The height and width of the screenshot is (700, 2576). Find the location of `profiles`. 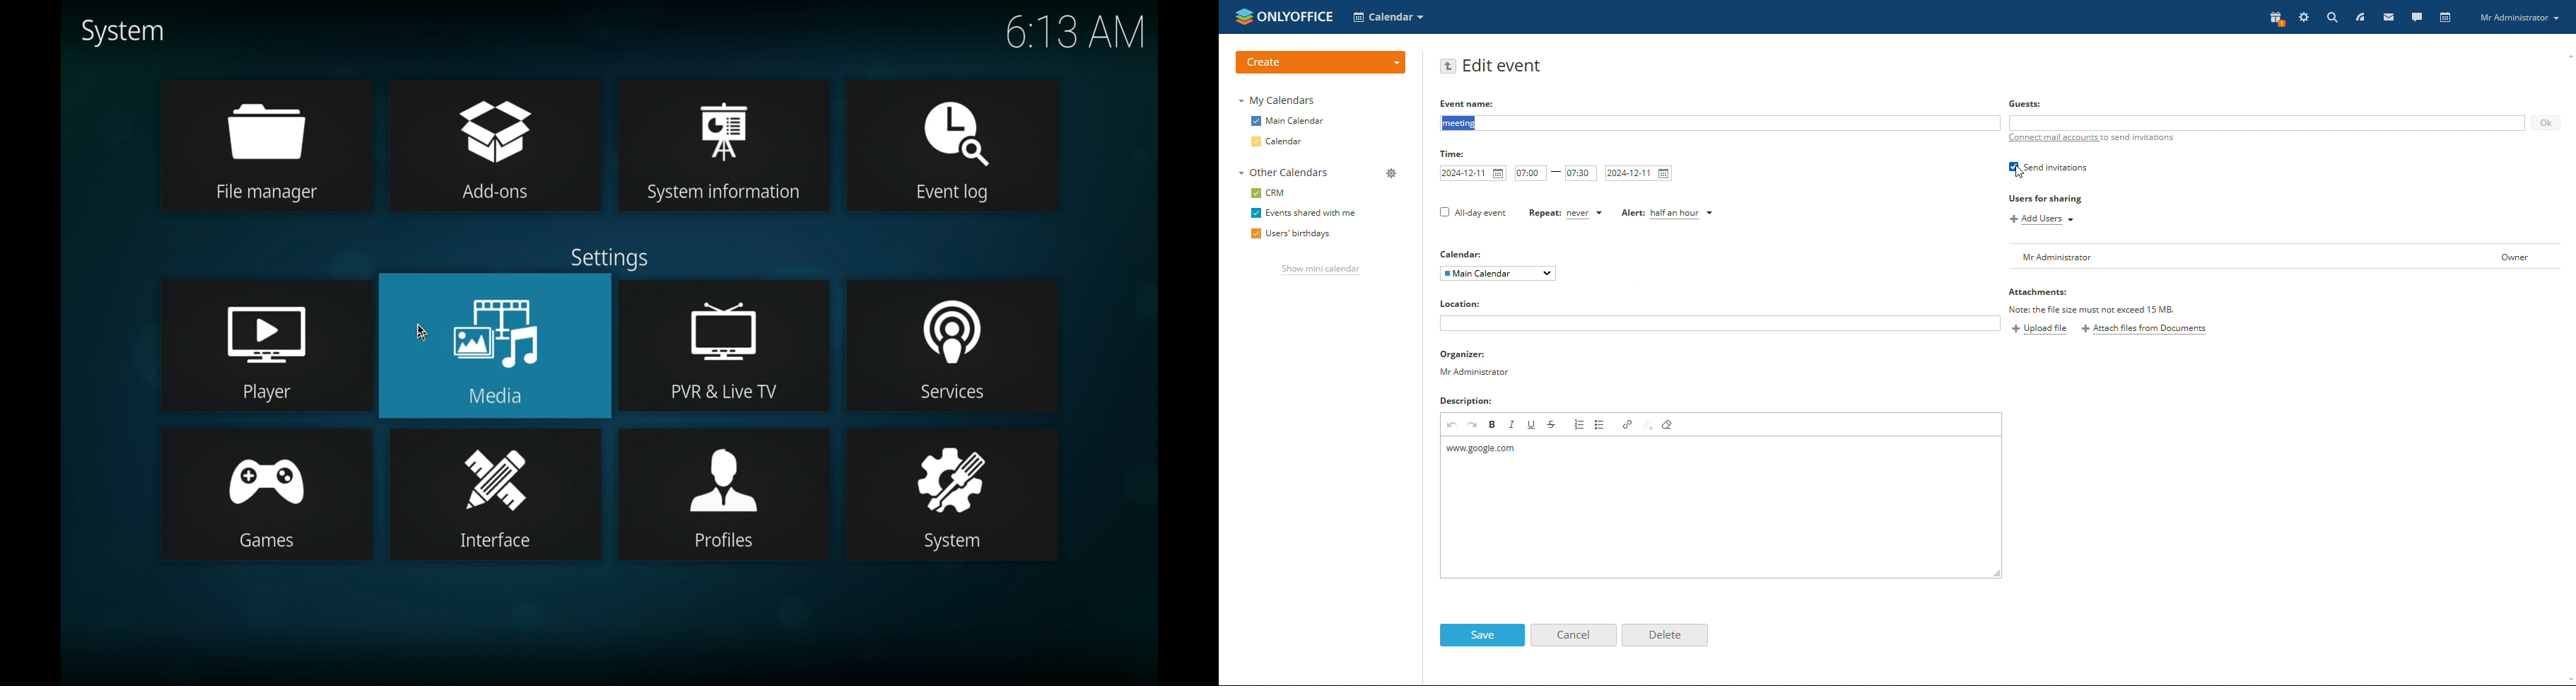

profiles is located at coordinates (723, 493).